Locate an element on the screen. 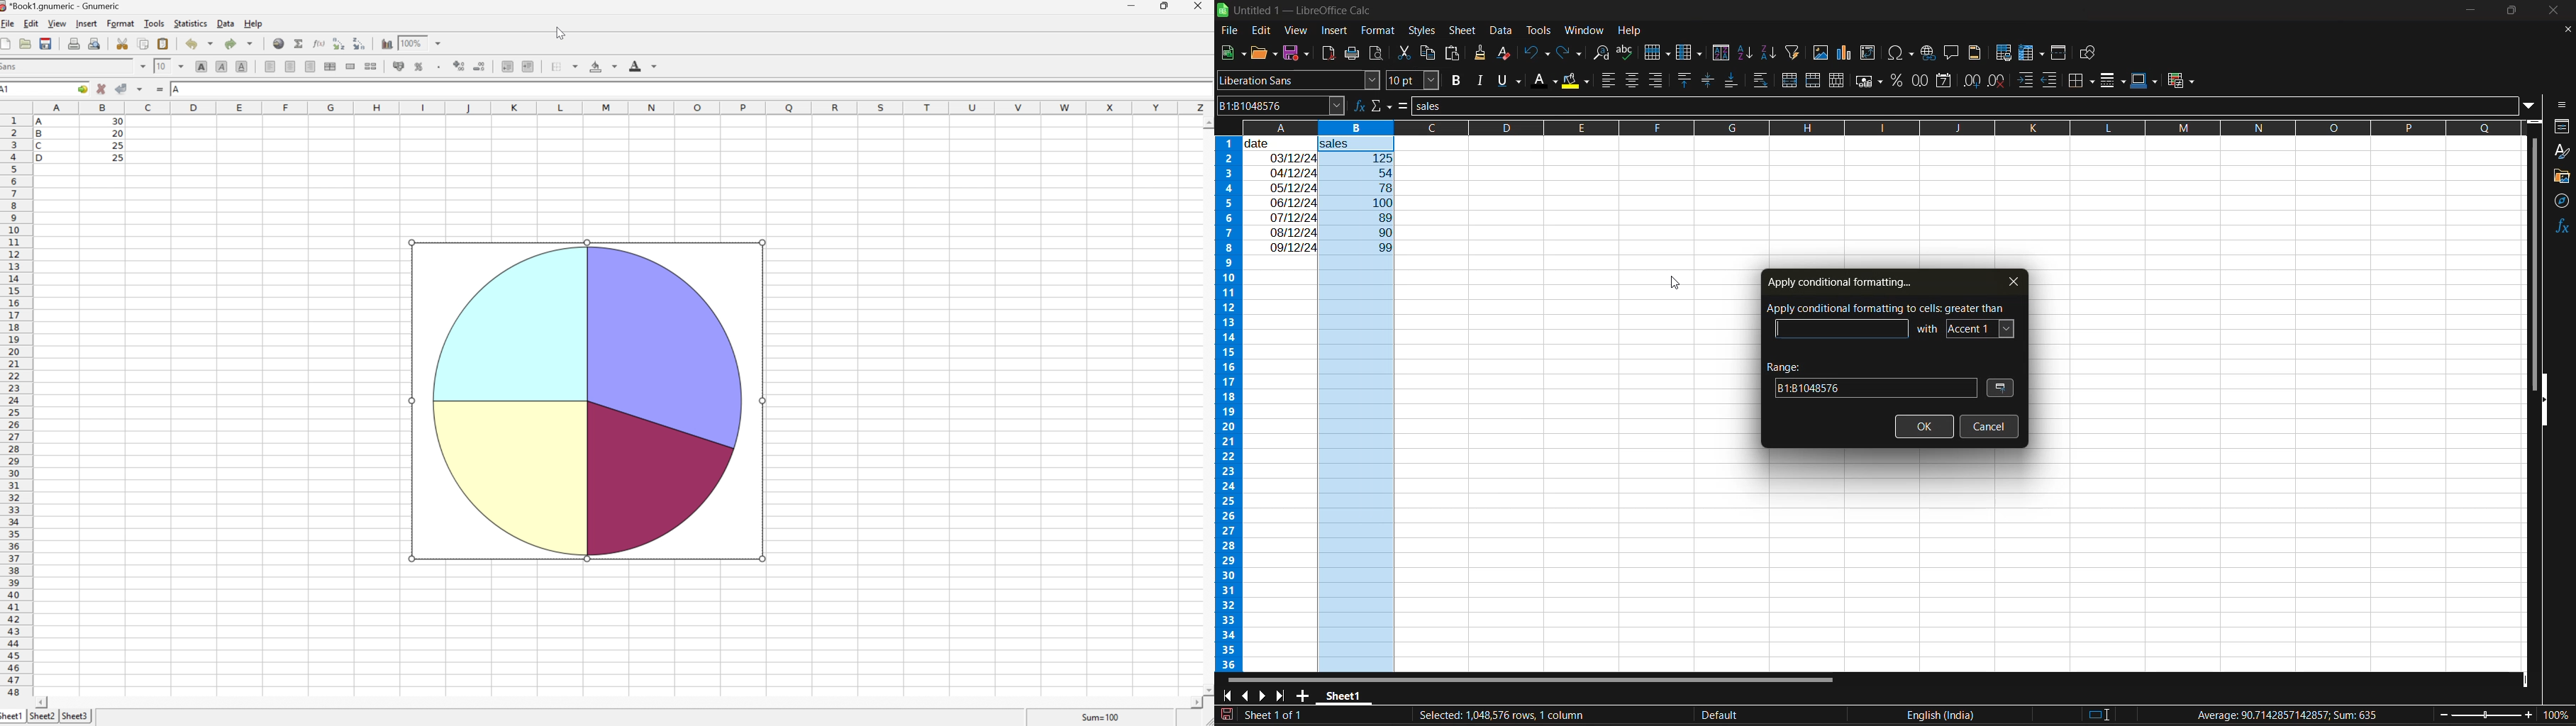 The height and width of the screenshot is (728, 2576). decrease indent is located at coordinates (2052, 81).